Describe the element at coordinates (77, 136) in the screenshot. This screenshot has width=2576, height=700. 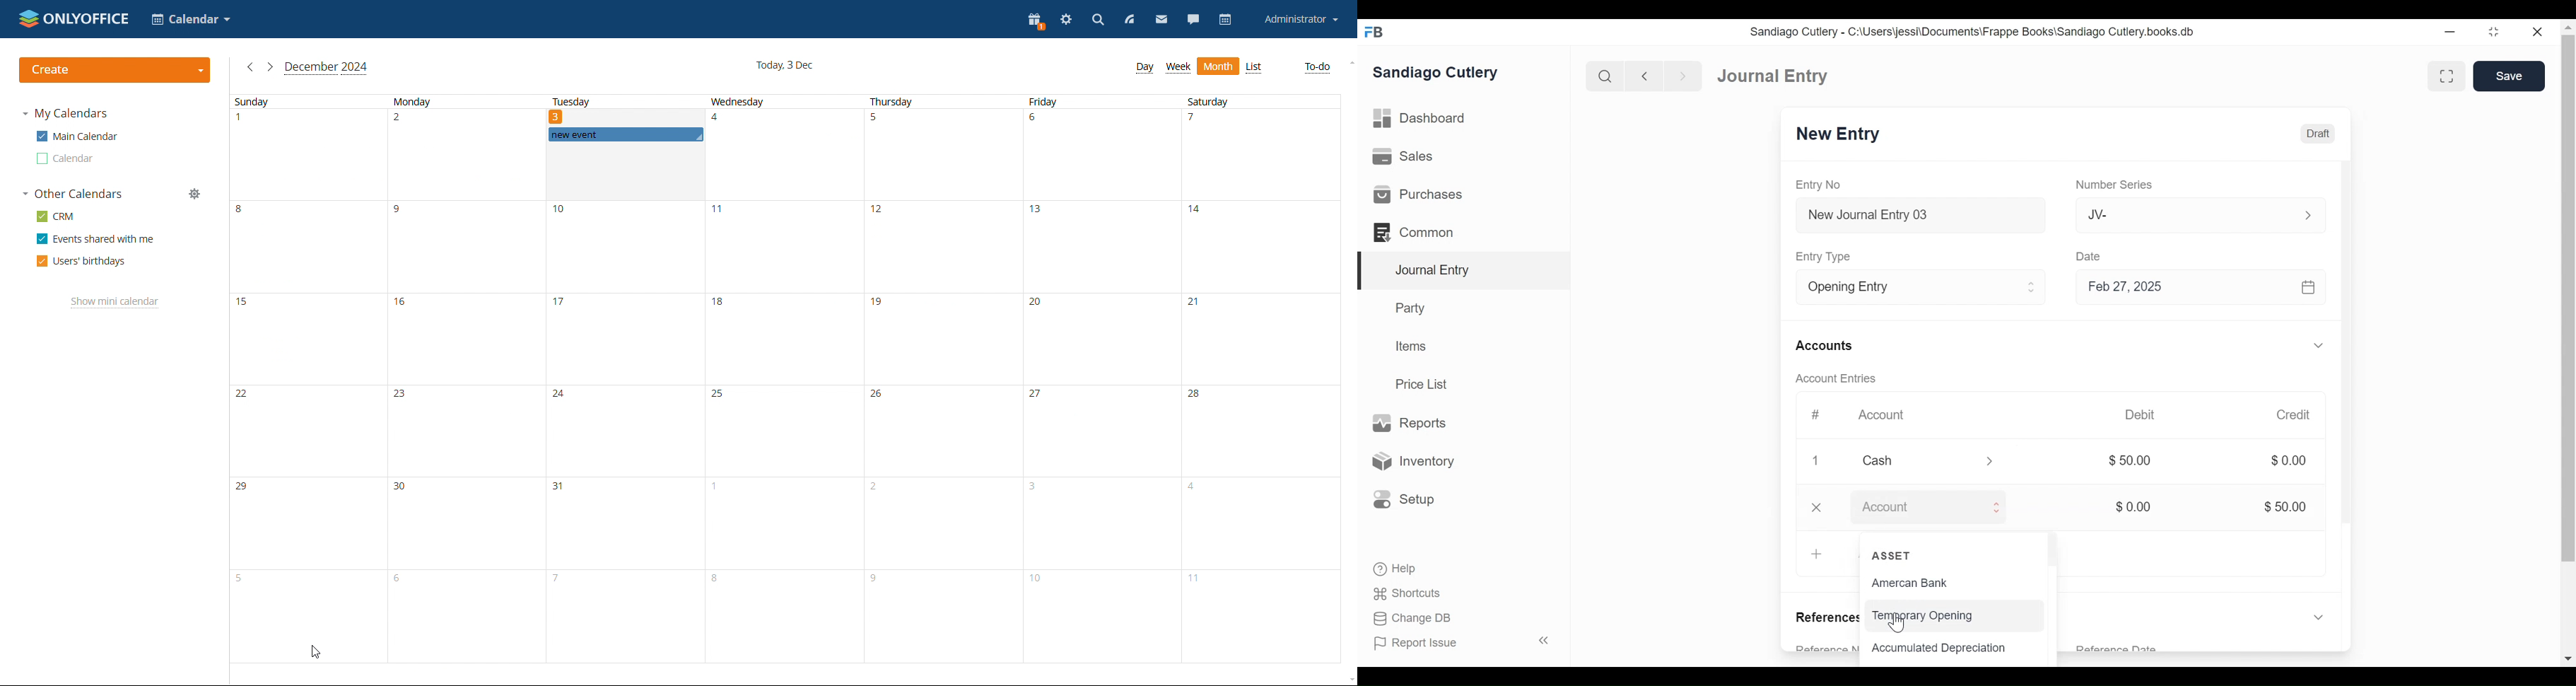
I see `main calendar` at that location.